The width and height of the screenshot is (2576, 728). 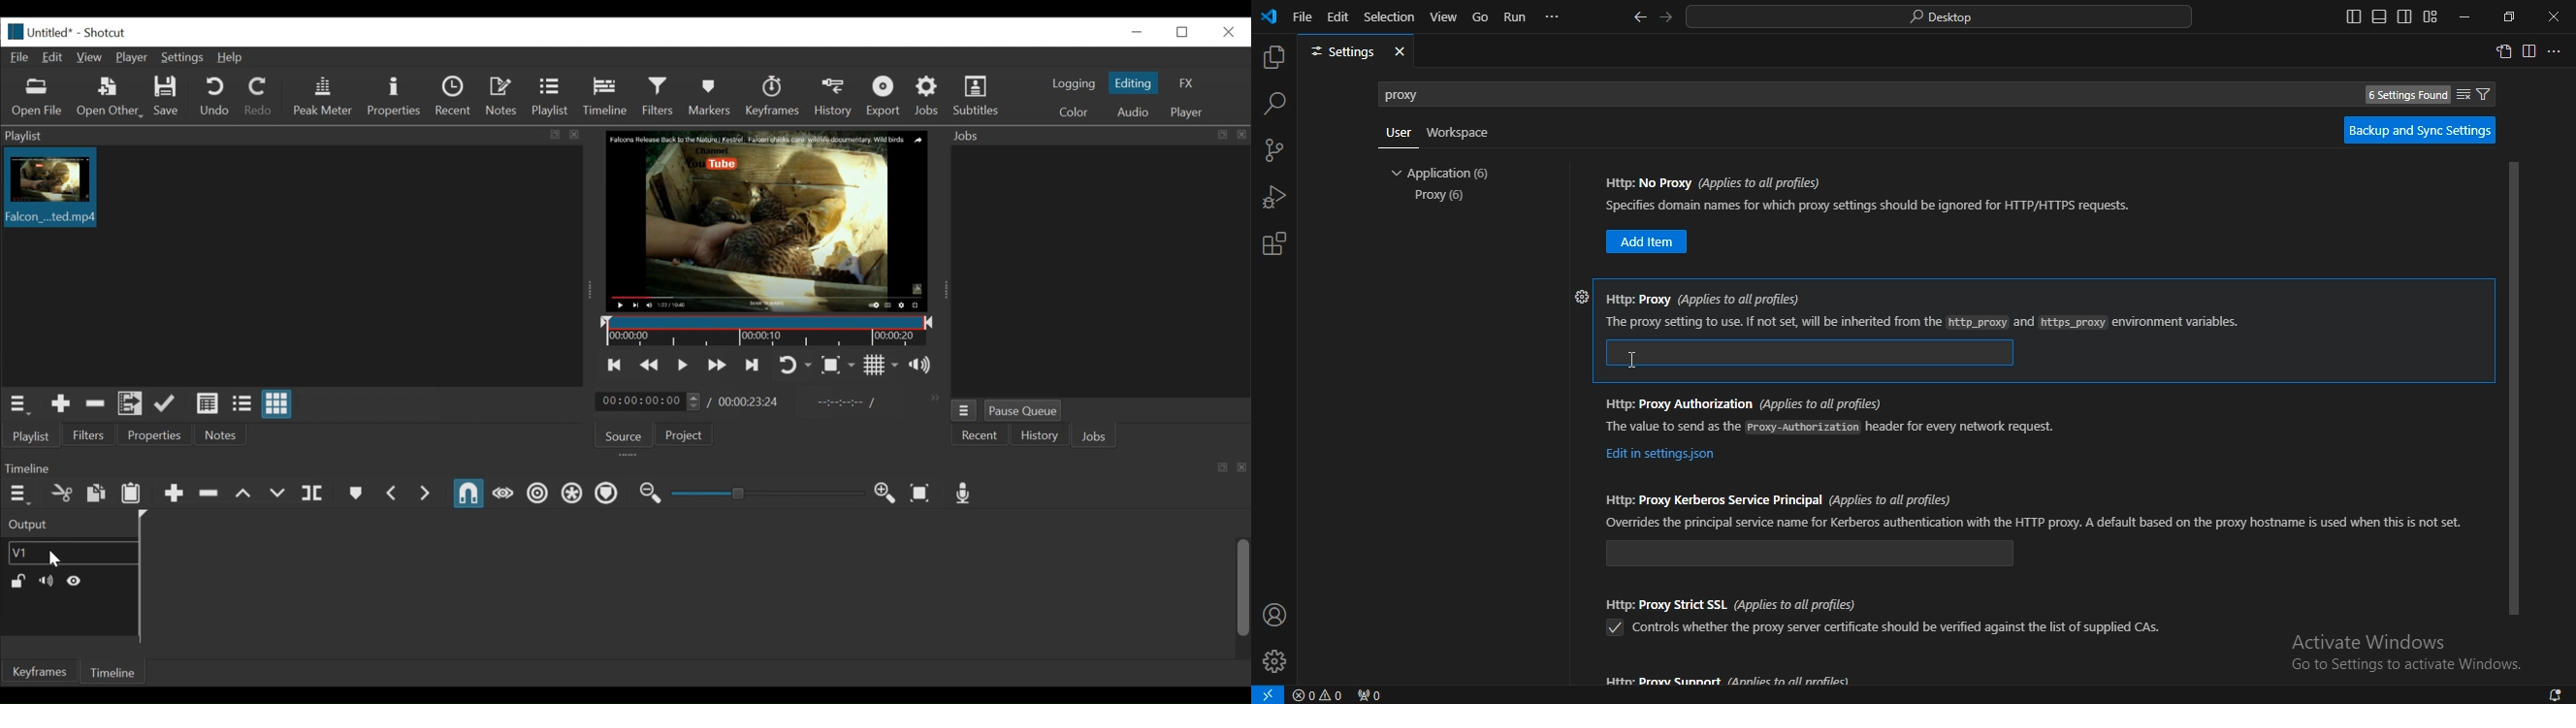 I want to click on Proxy support, so click(x=1729, y=681).